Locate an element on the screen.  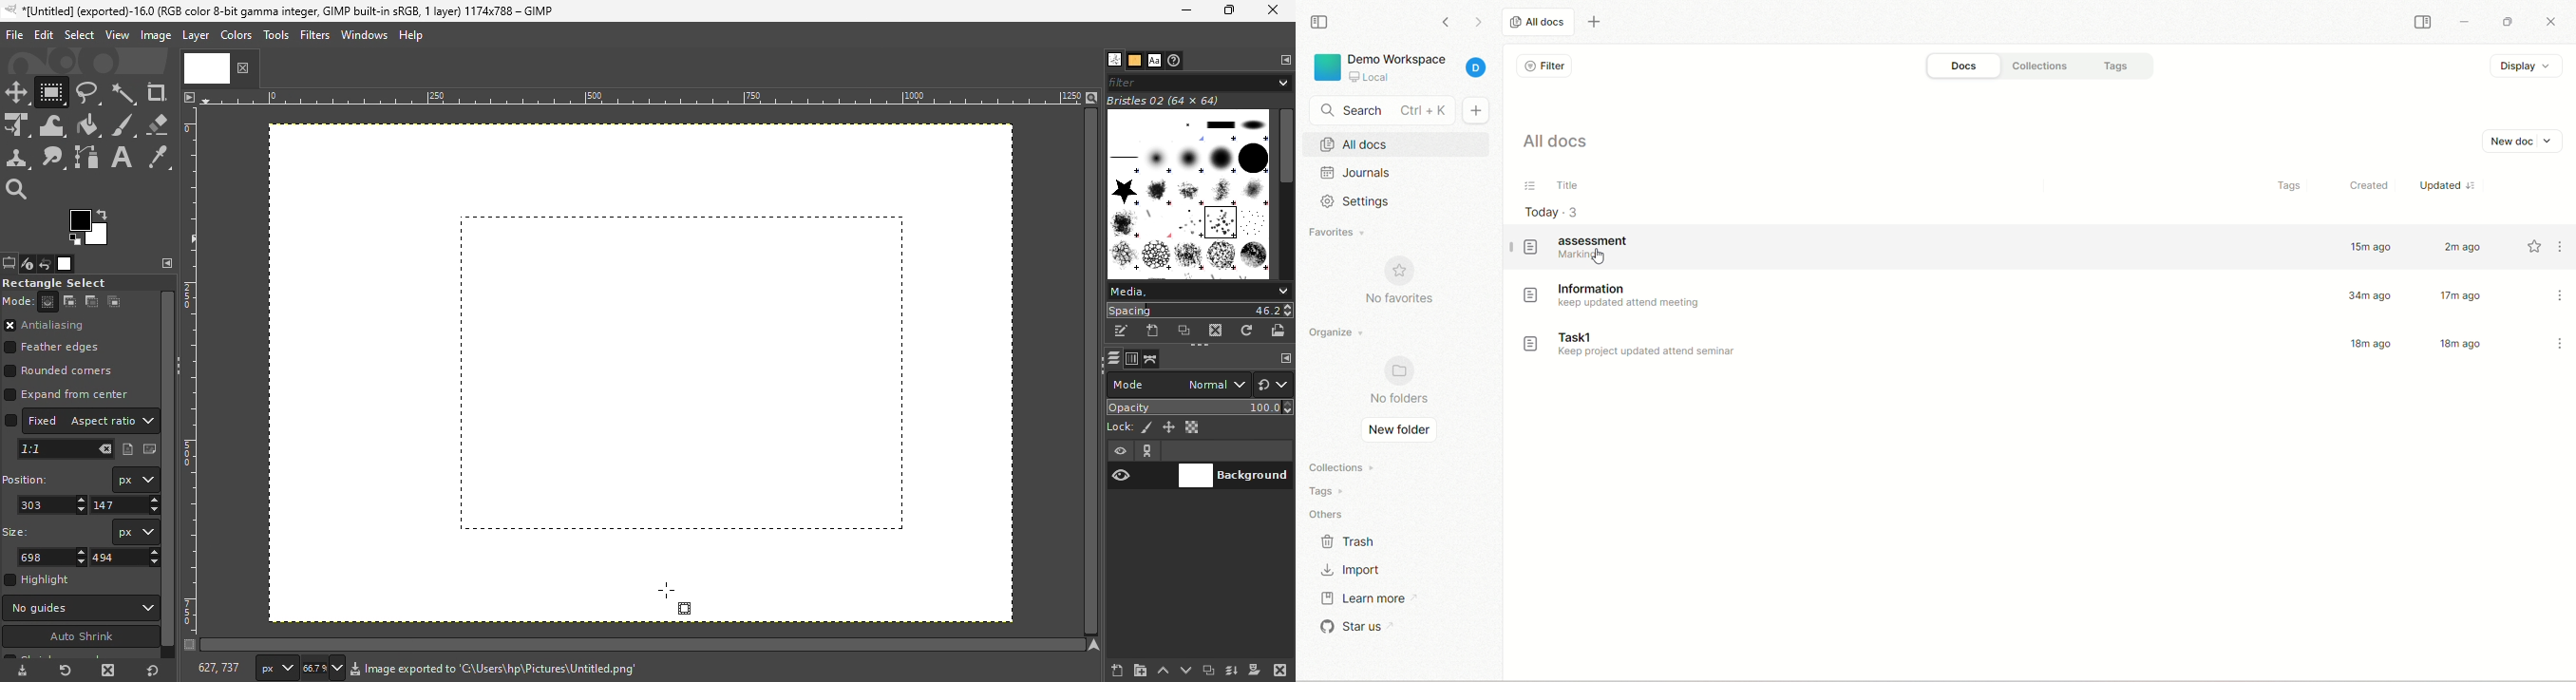
Filters is located at coordinates (313, 35).